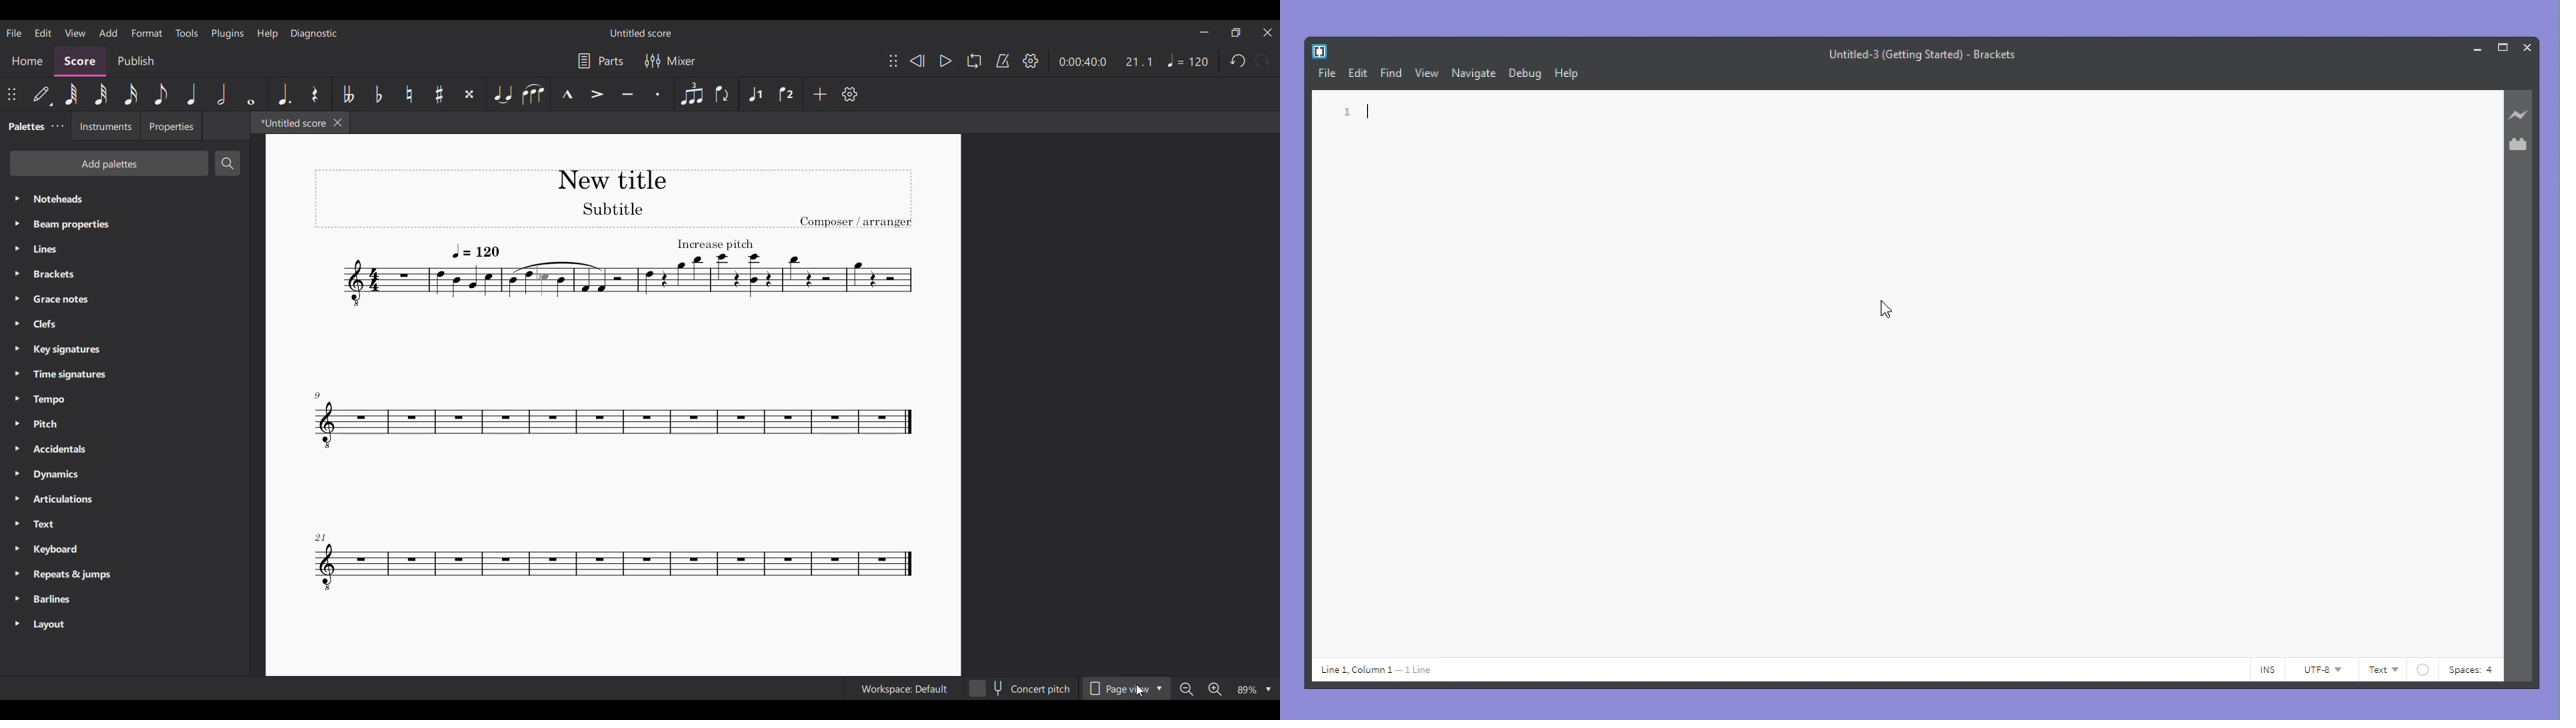  What do you see at coordinates (125, 400) in the screenshot?
I see `Tempo` at bounding box center [125, 400].